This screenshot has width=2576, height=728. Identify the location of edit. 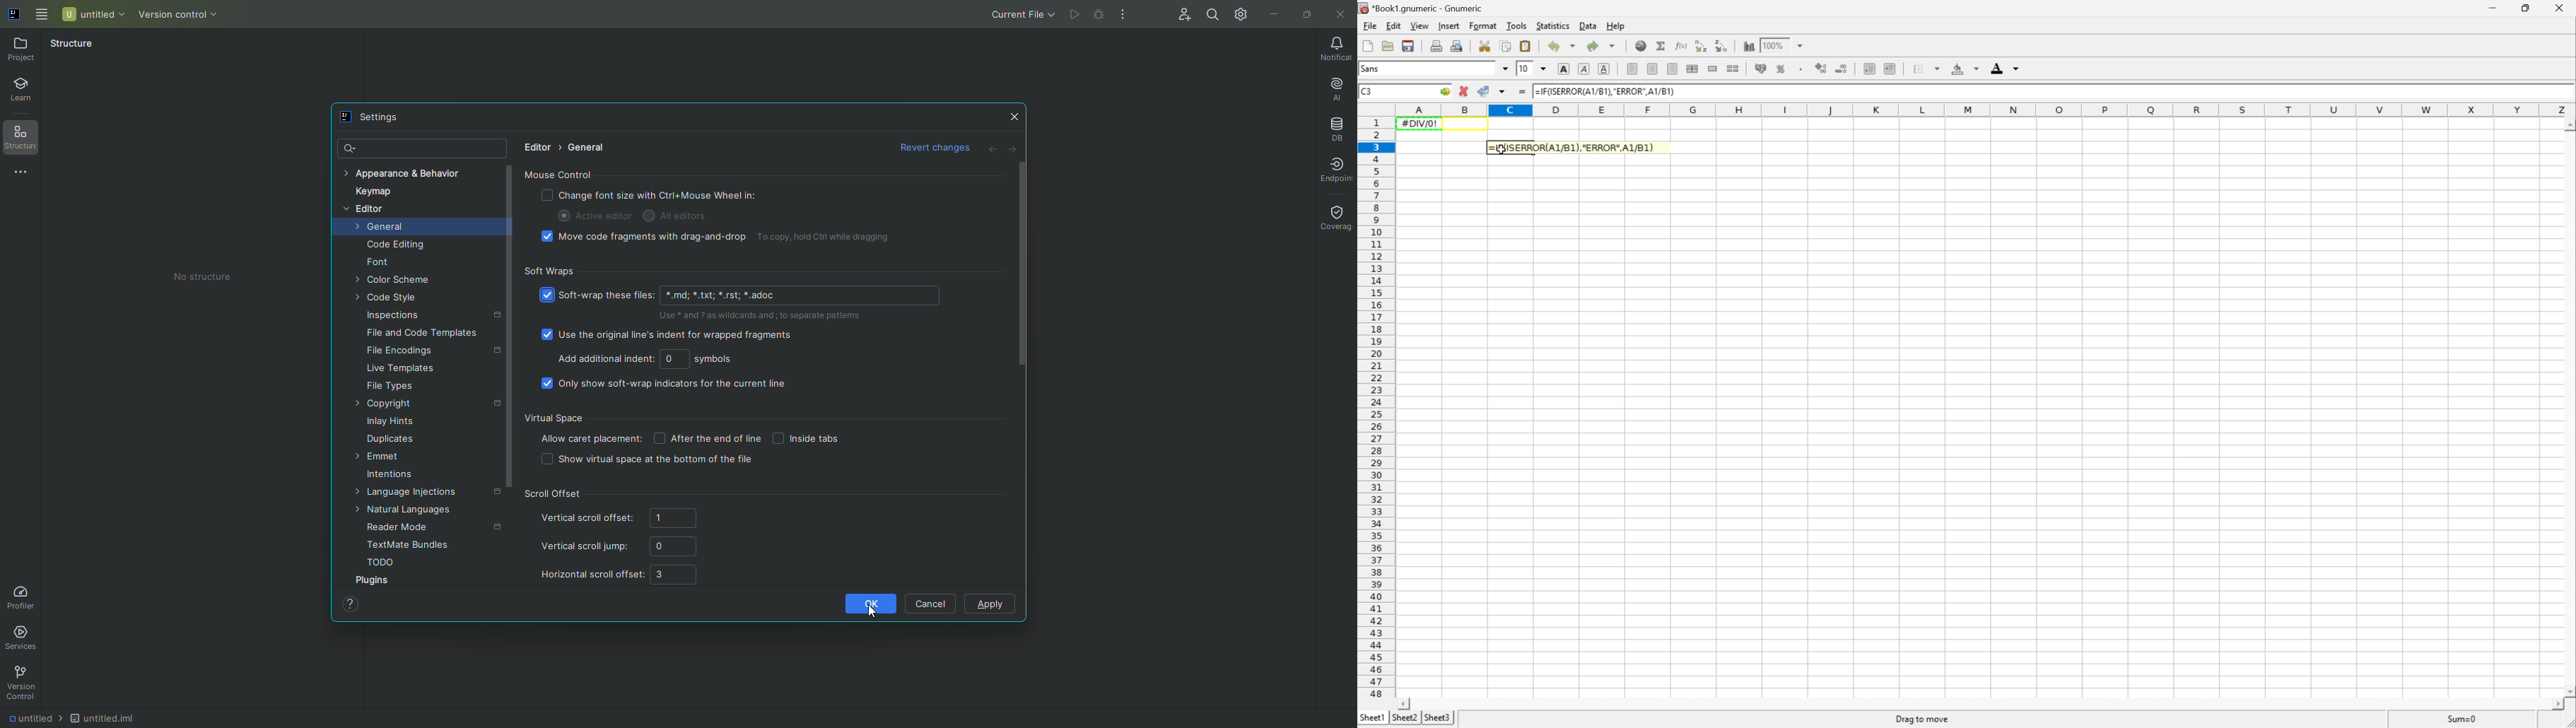
(1395, 27).